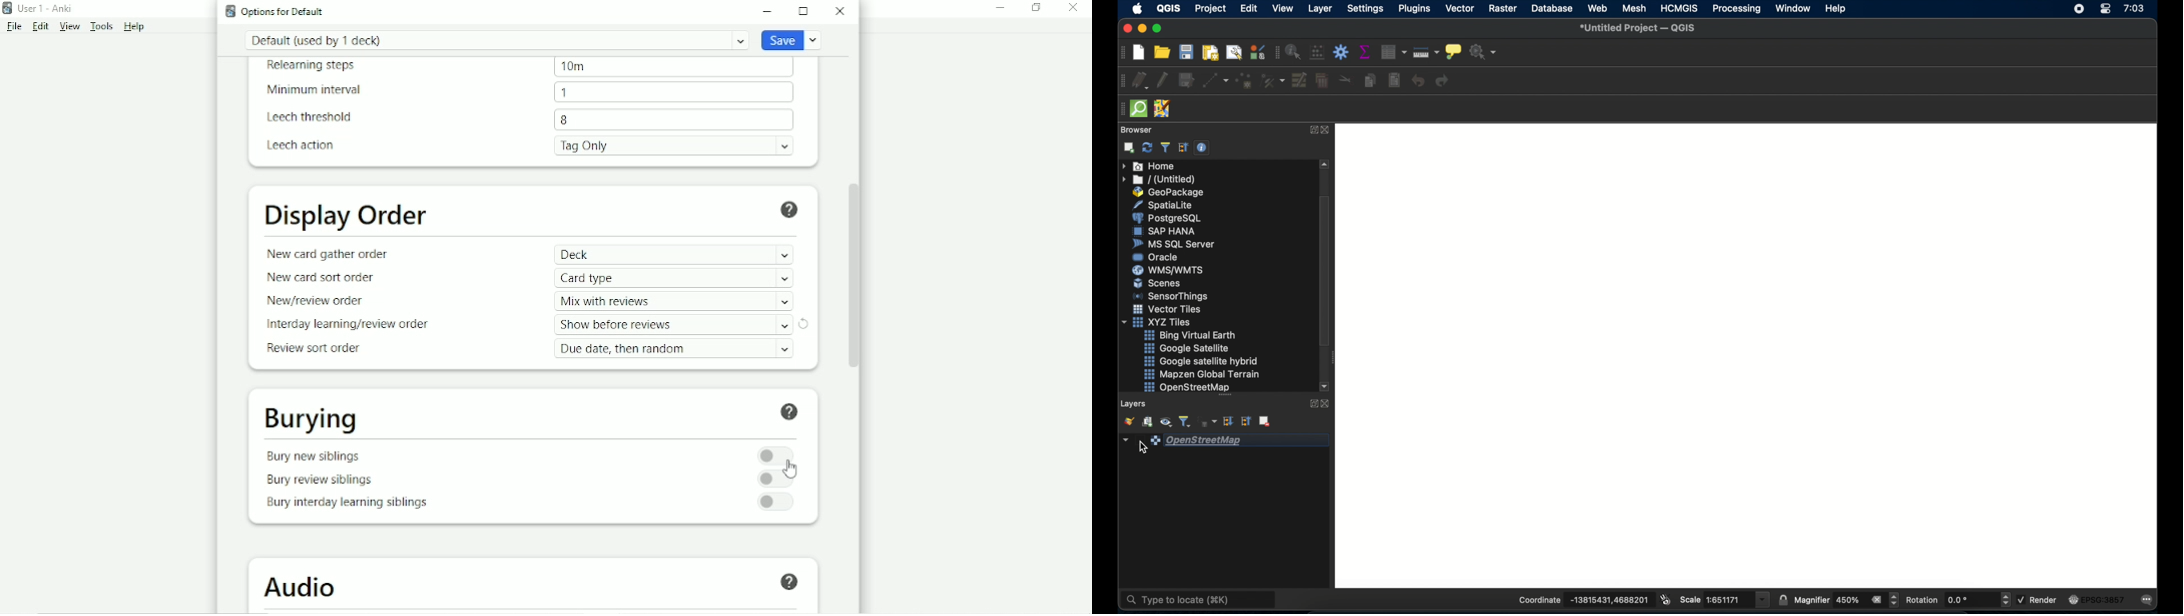 This screenshot has height=616, width=2184. Describe the element at coordinates (349, 504) in the screenshot. I see `Bury interday learning siblings` at that location.